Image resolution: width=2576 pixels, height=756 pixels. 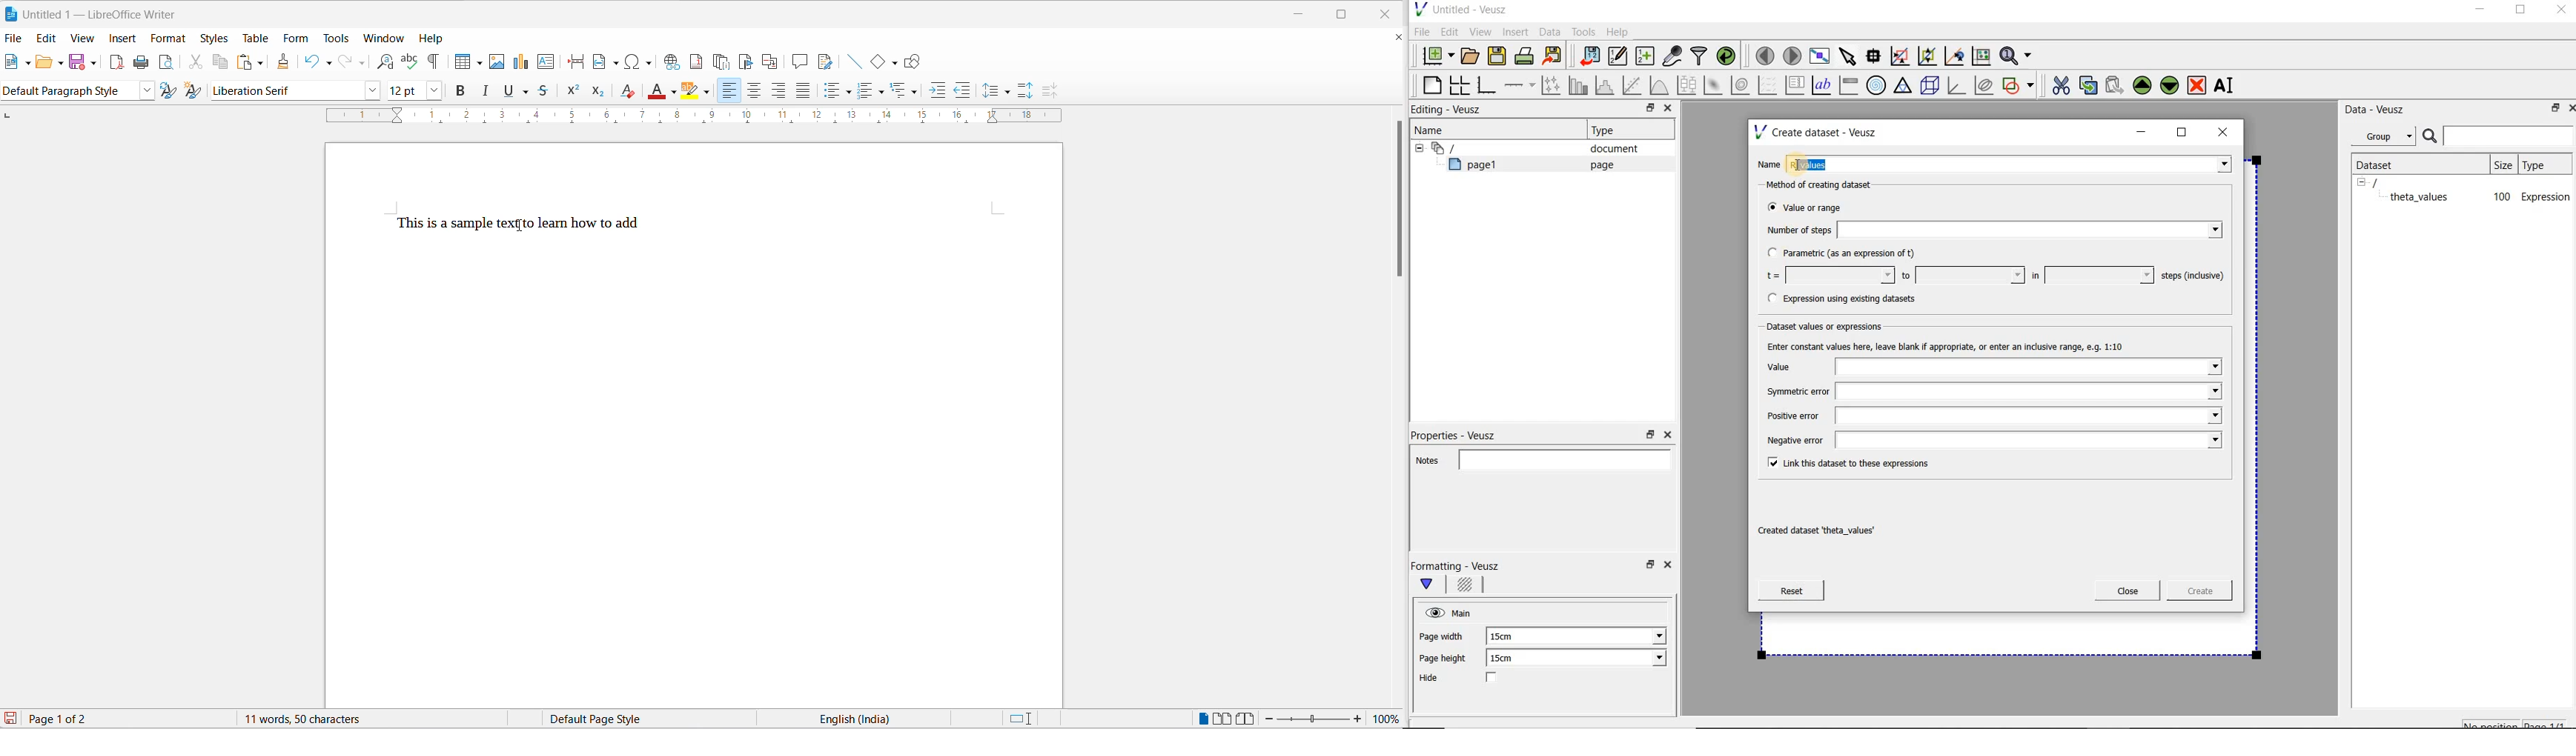 I want to click on redo, so click(x=346, y=62).